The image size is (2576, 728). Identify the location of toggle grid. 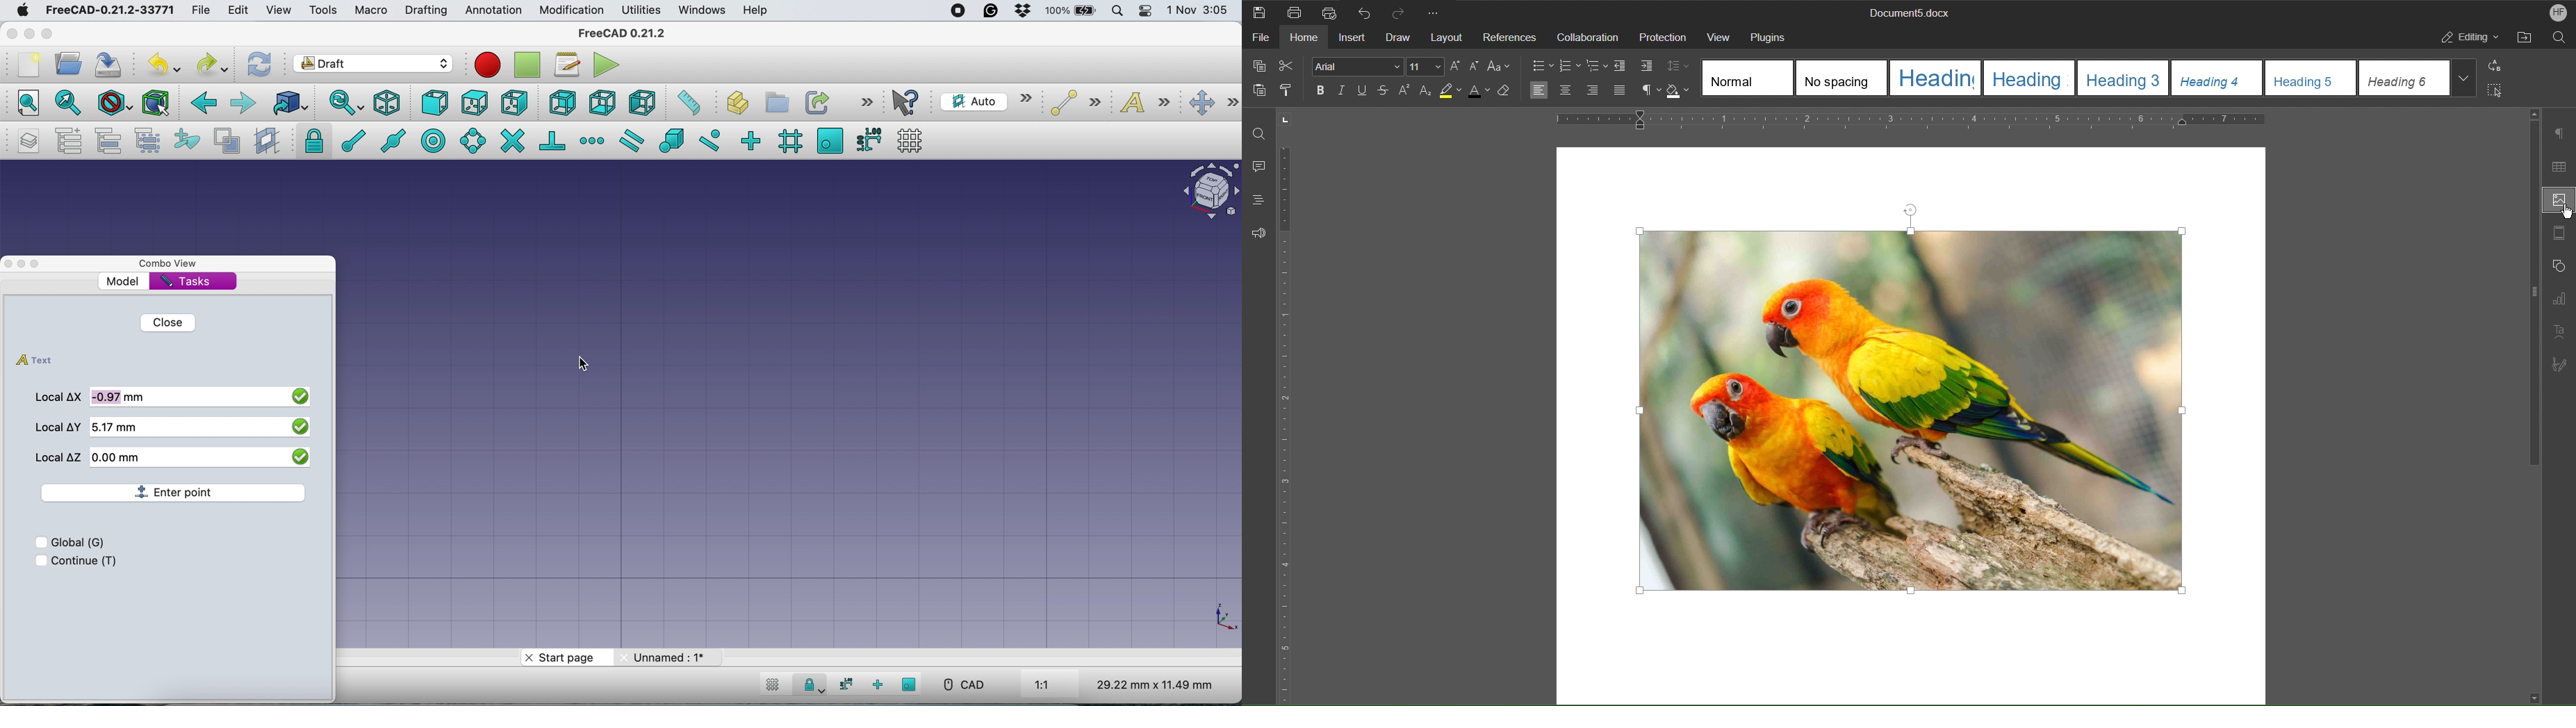
(774, 683).